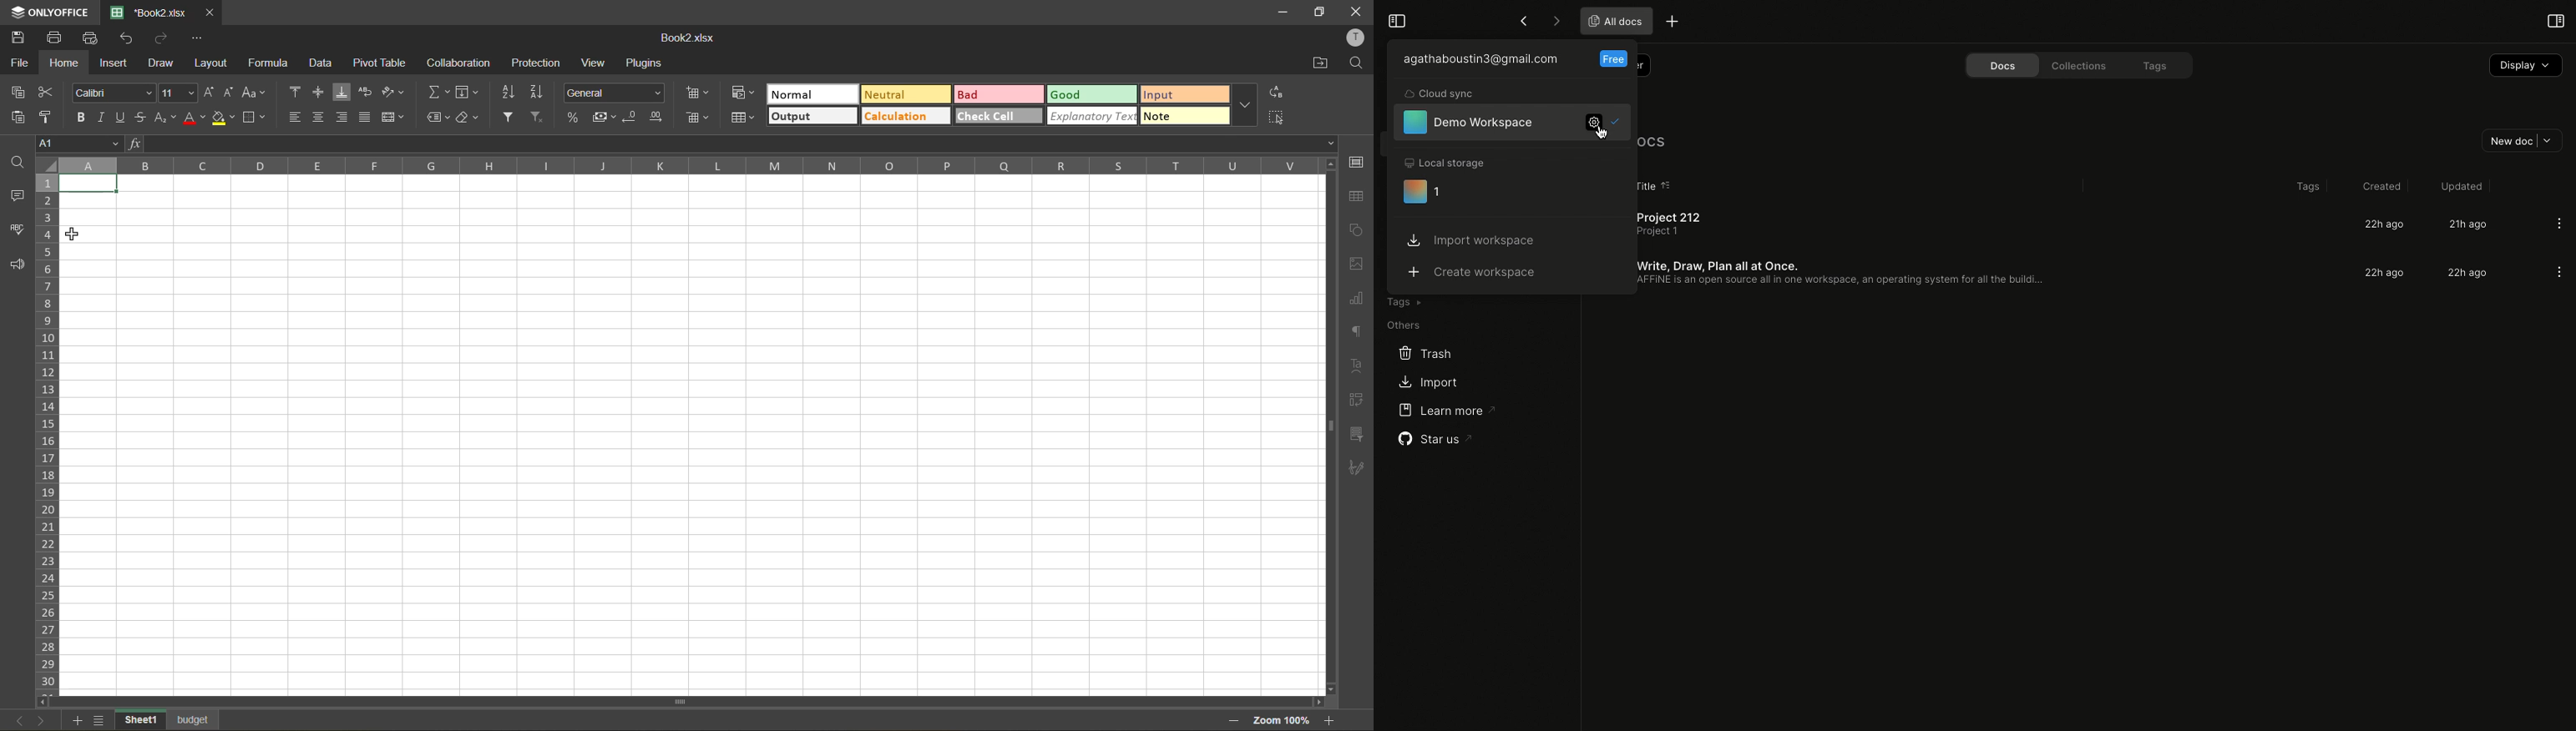 The width and height of the screenshot is (2576, 756). I want to click on sheet name, so click(195, 718).